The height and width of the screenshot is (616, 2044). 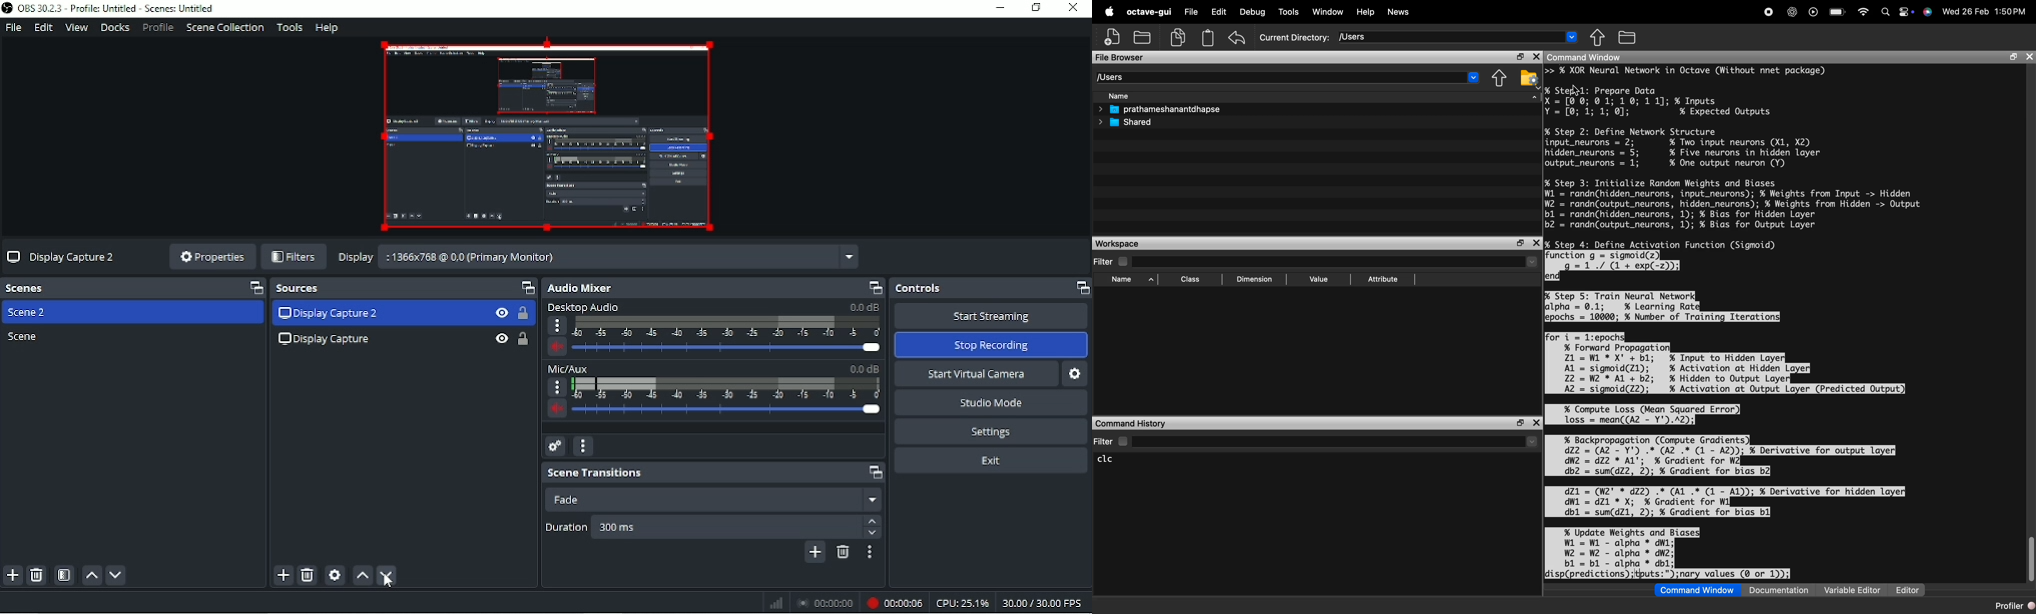 I want to click on Edit, so click(x=42, y=28).